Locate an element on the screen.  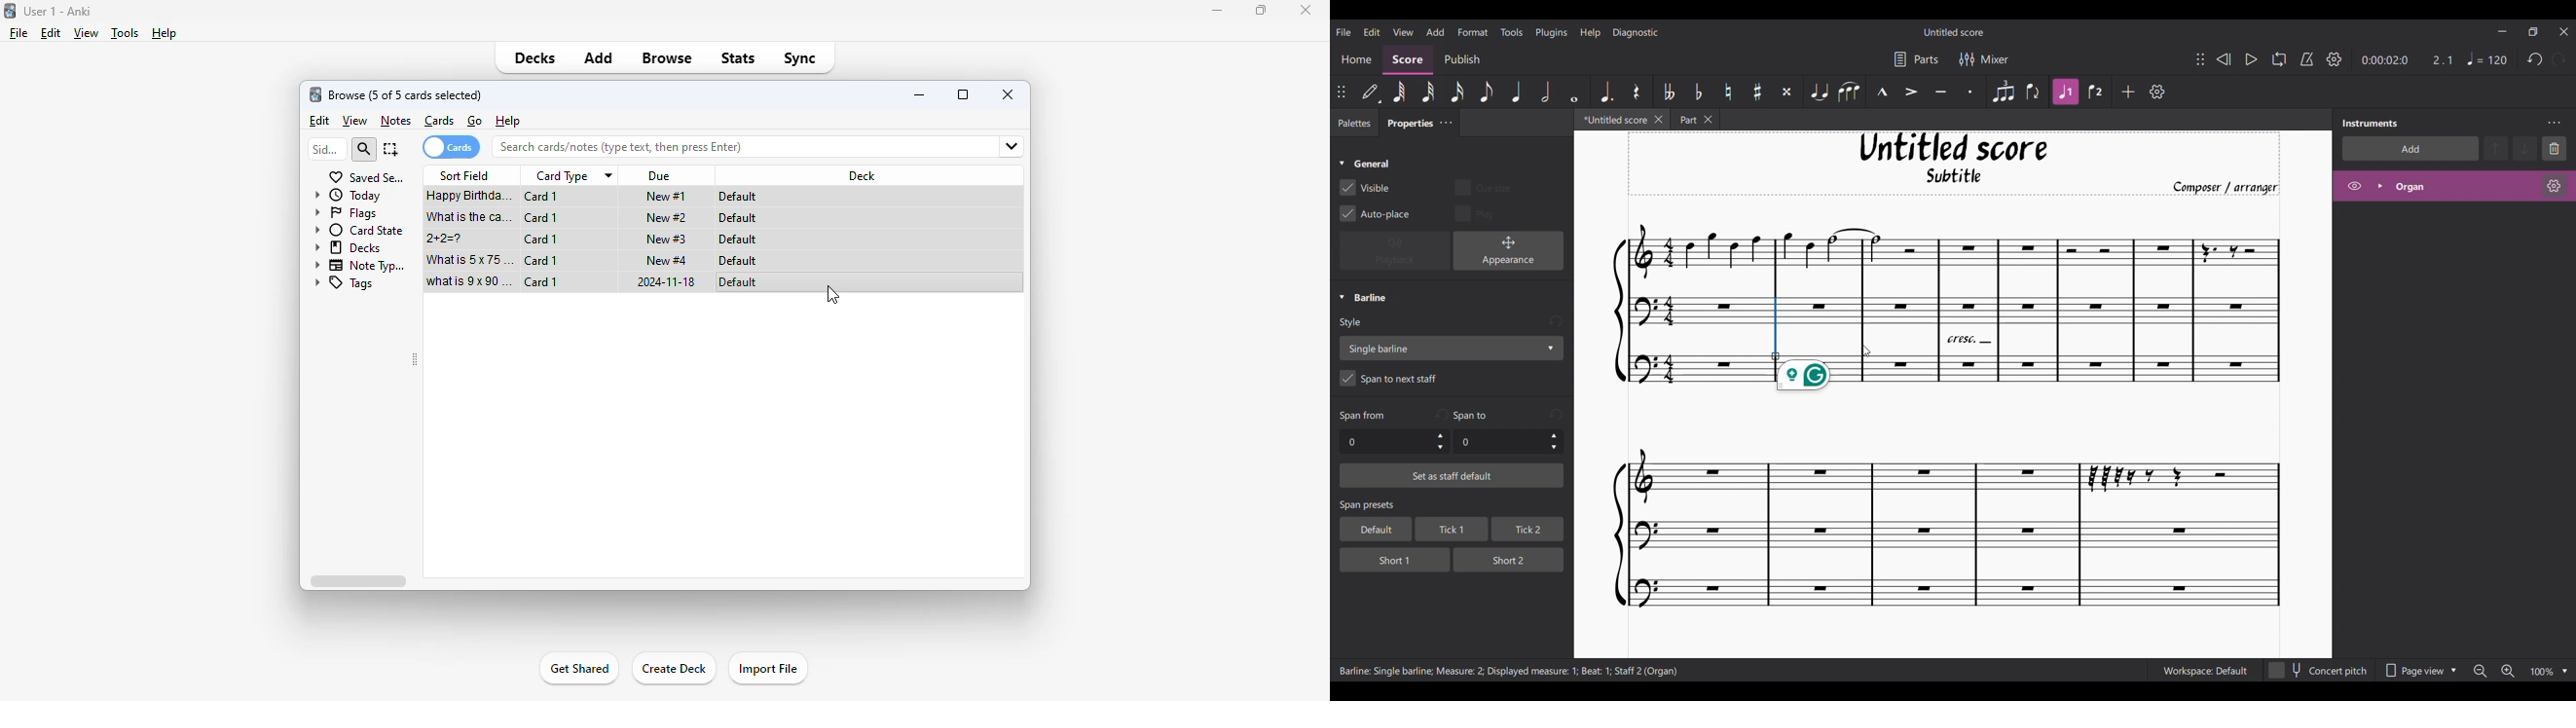
Subtitle is located at coordinates (1956, 179).